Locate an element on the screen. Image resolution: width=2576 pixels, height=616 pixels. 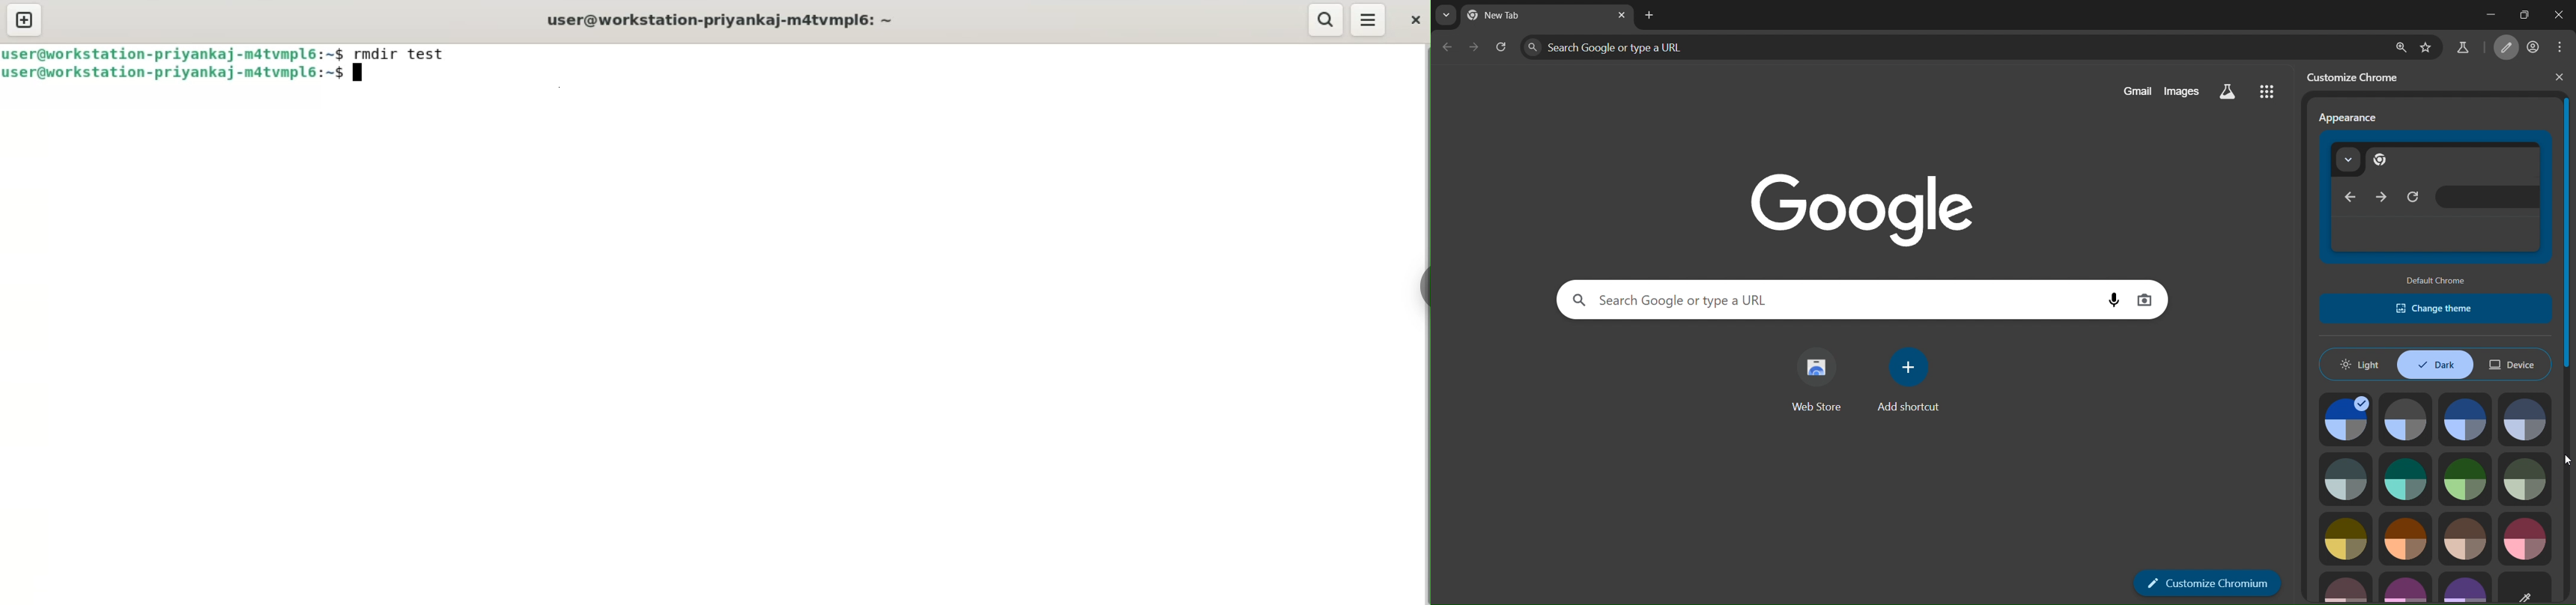
search tabs is located at coordinates (1447, 16).